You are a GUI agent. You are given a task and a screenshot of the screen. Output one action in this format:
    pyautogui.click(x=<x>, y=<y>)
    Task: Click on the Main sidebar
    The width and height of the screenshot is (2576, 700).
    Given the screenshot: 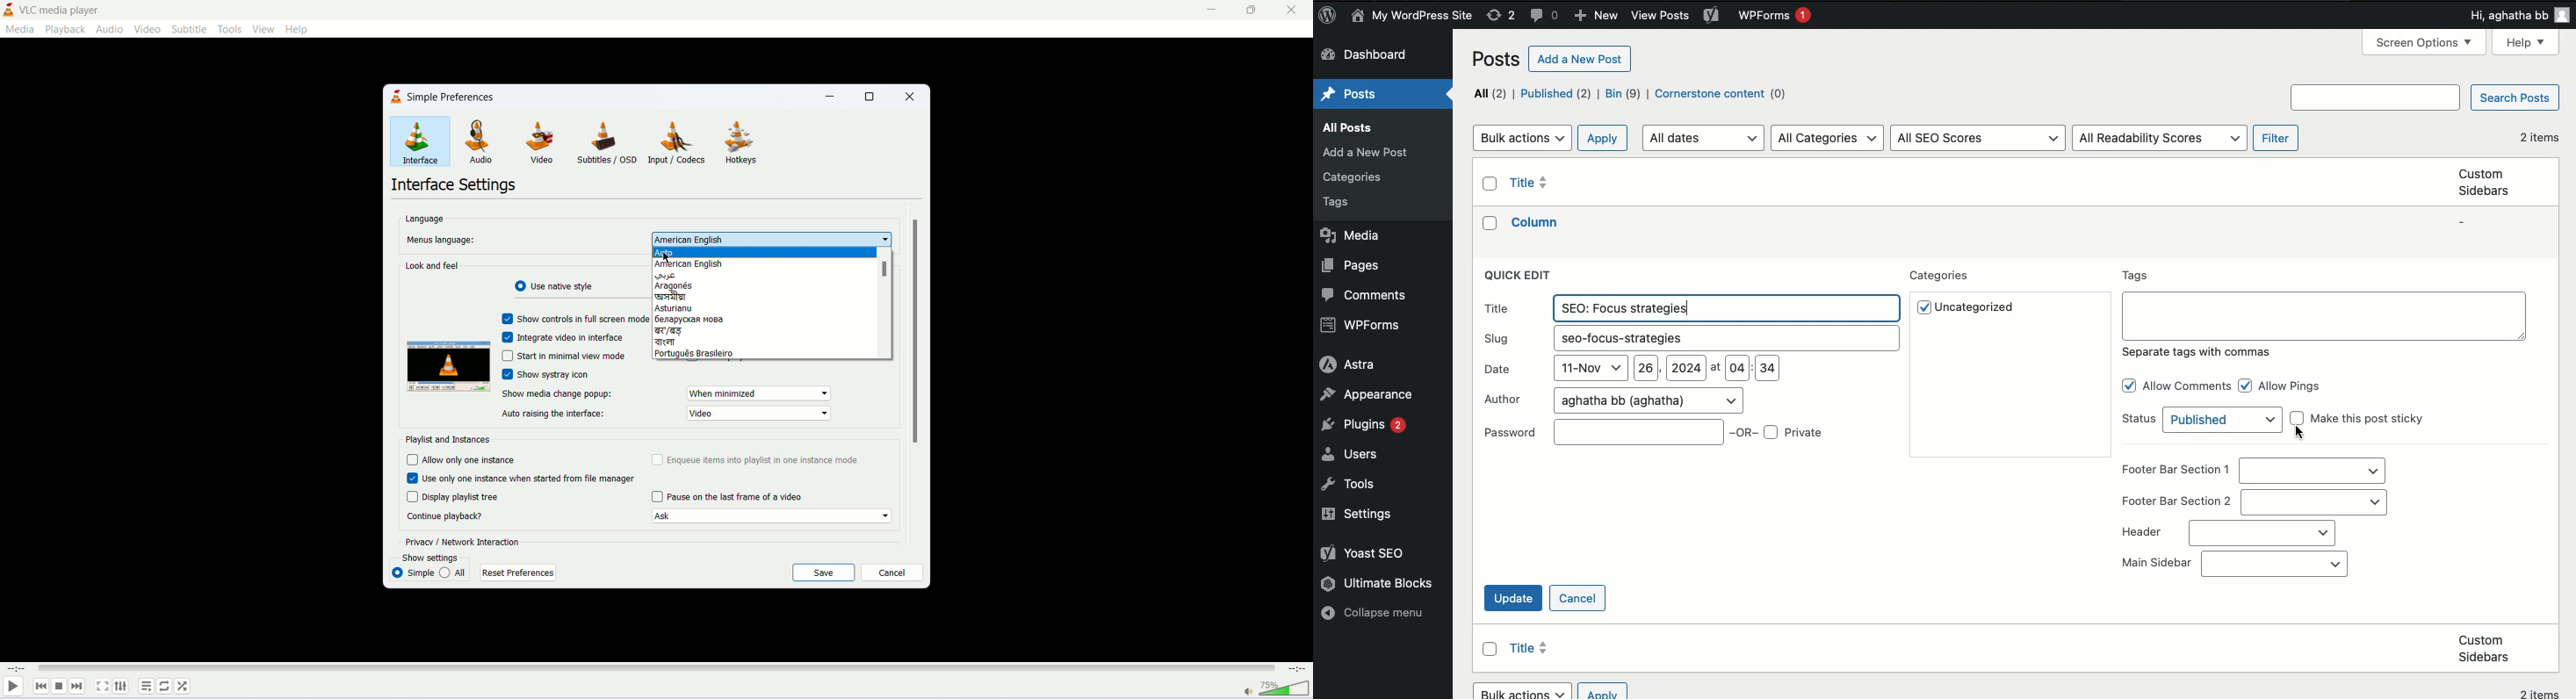 What is the action you would take?
    pyautogui.click(x=2273, y=564)
    